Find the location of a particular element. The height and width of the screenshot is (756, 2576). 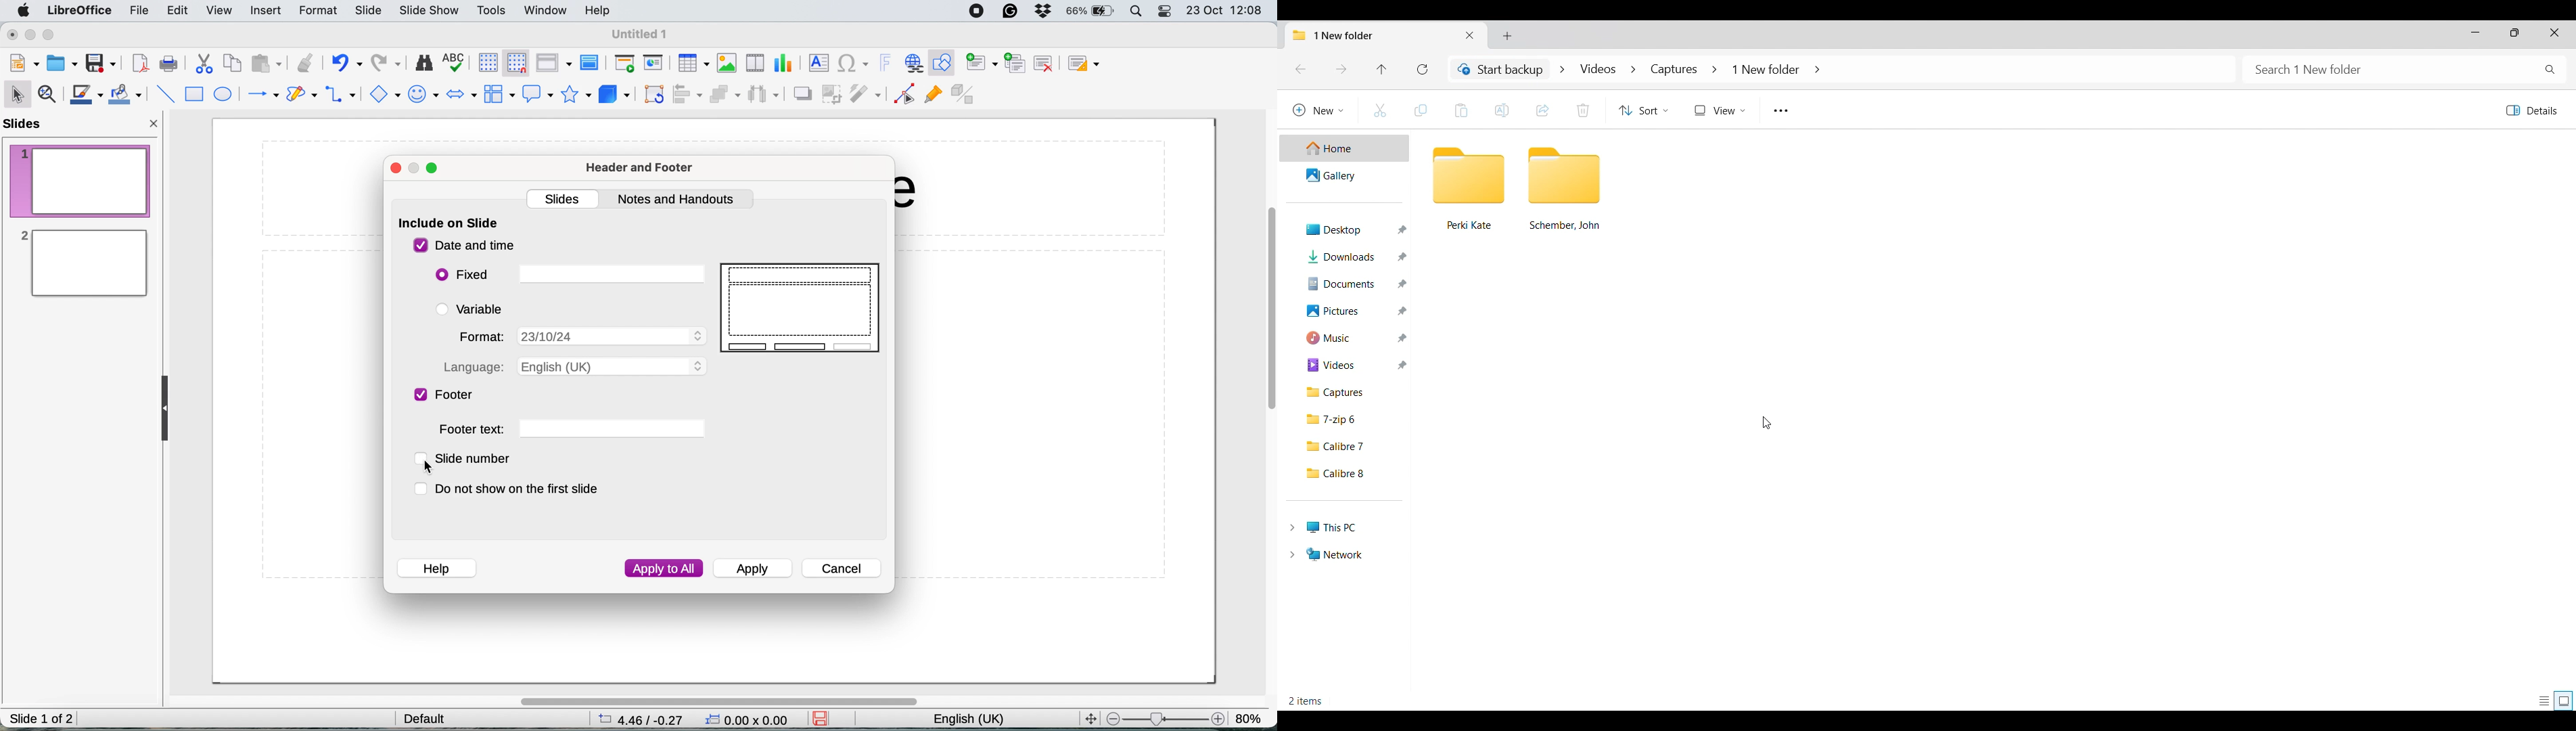

Search is located at coordinates (2406, 70).